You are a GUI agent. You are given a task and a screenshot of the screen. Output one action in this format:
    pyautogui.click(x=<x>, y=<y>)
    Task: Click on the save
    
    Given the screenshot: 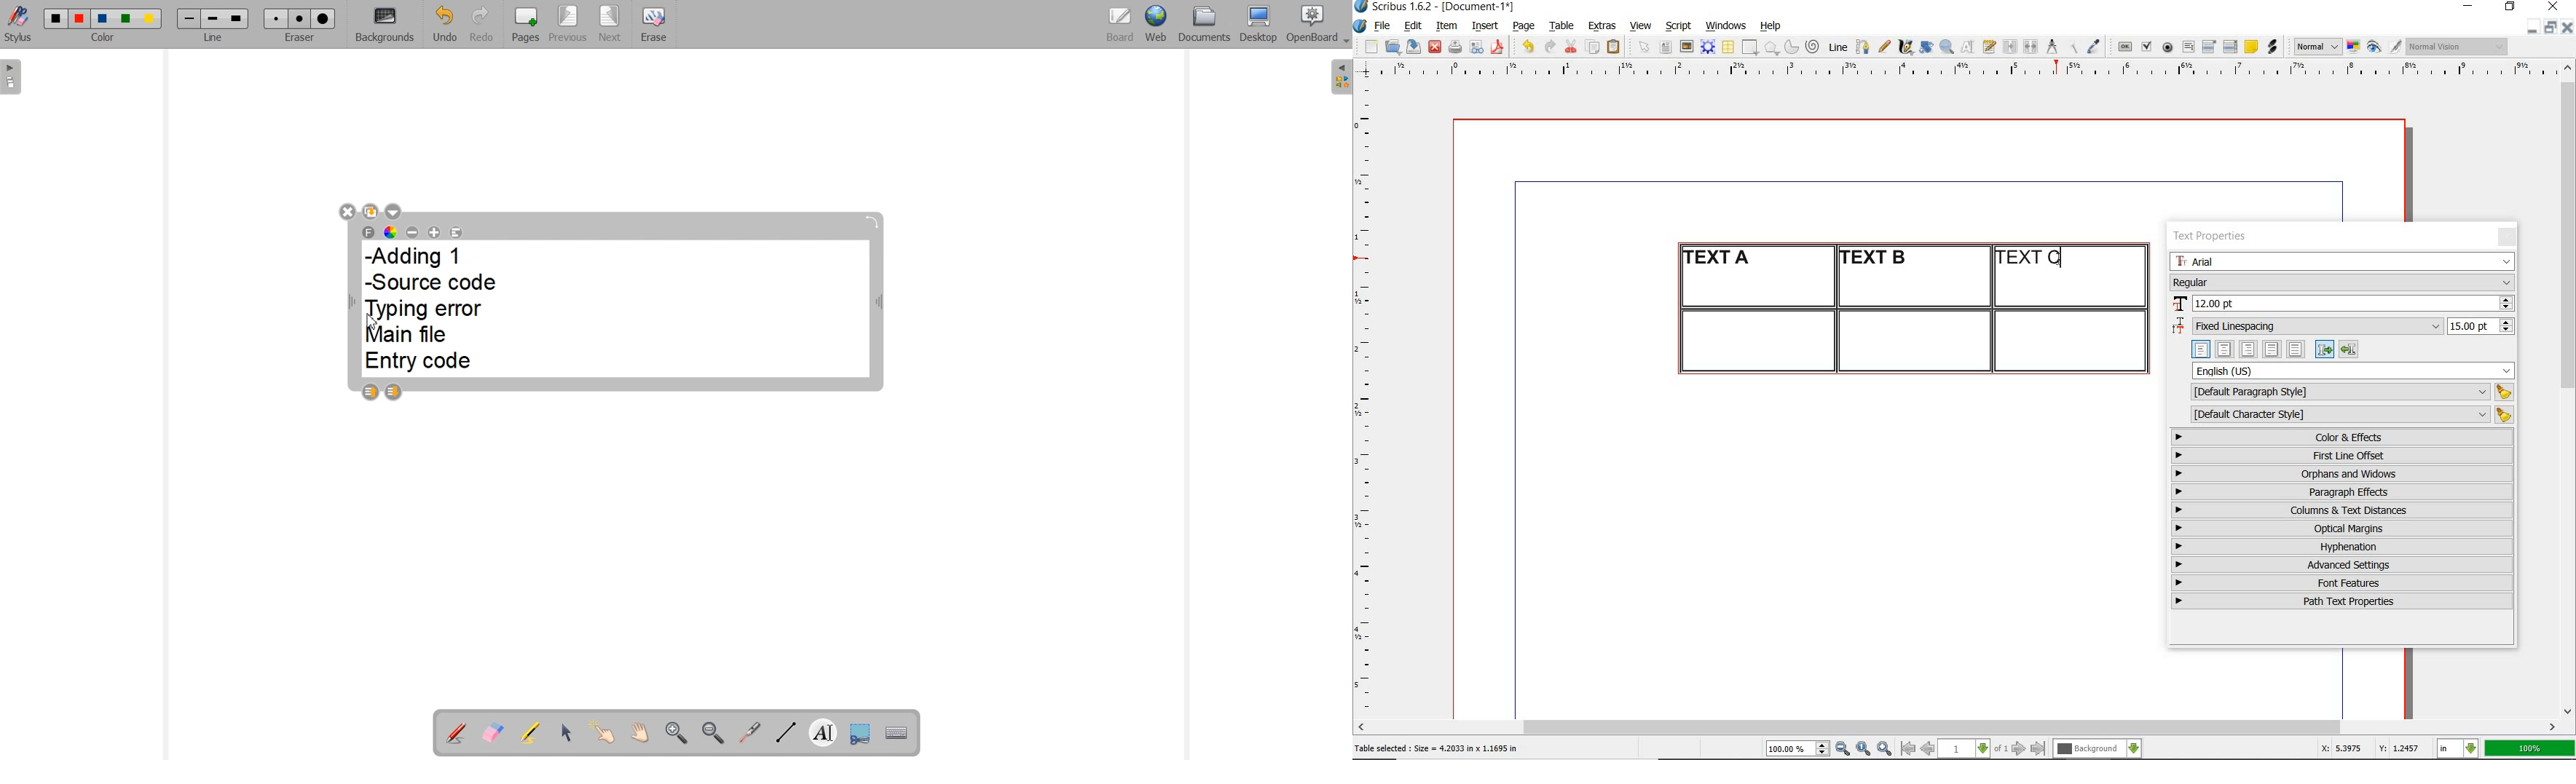 What is the action you would take?
    pyautogui.click(x=1411, y=47)
    